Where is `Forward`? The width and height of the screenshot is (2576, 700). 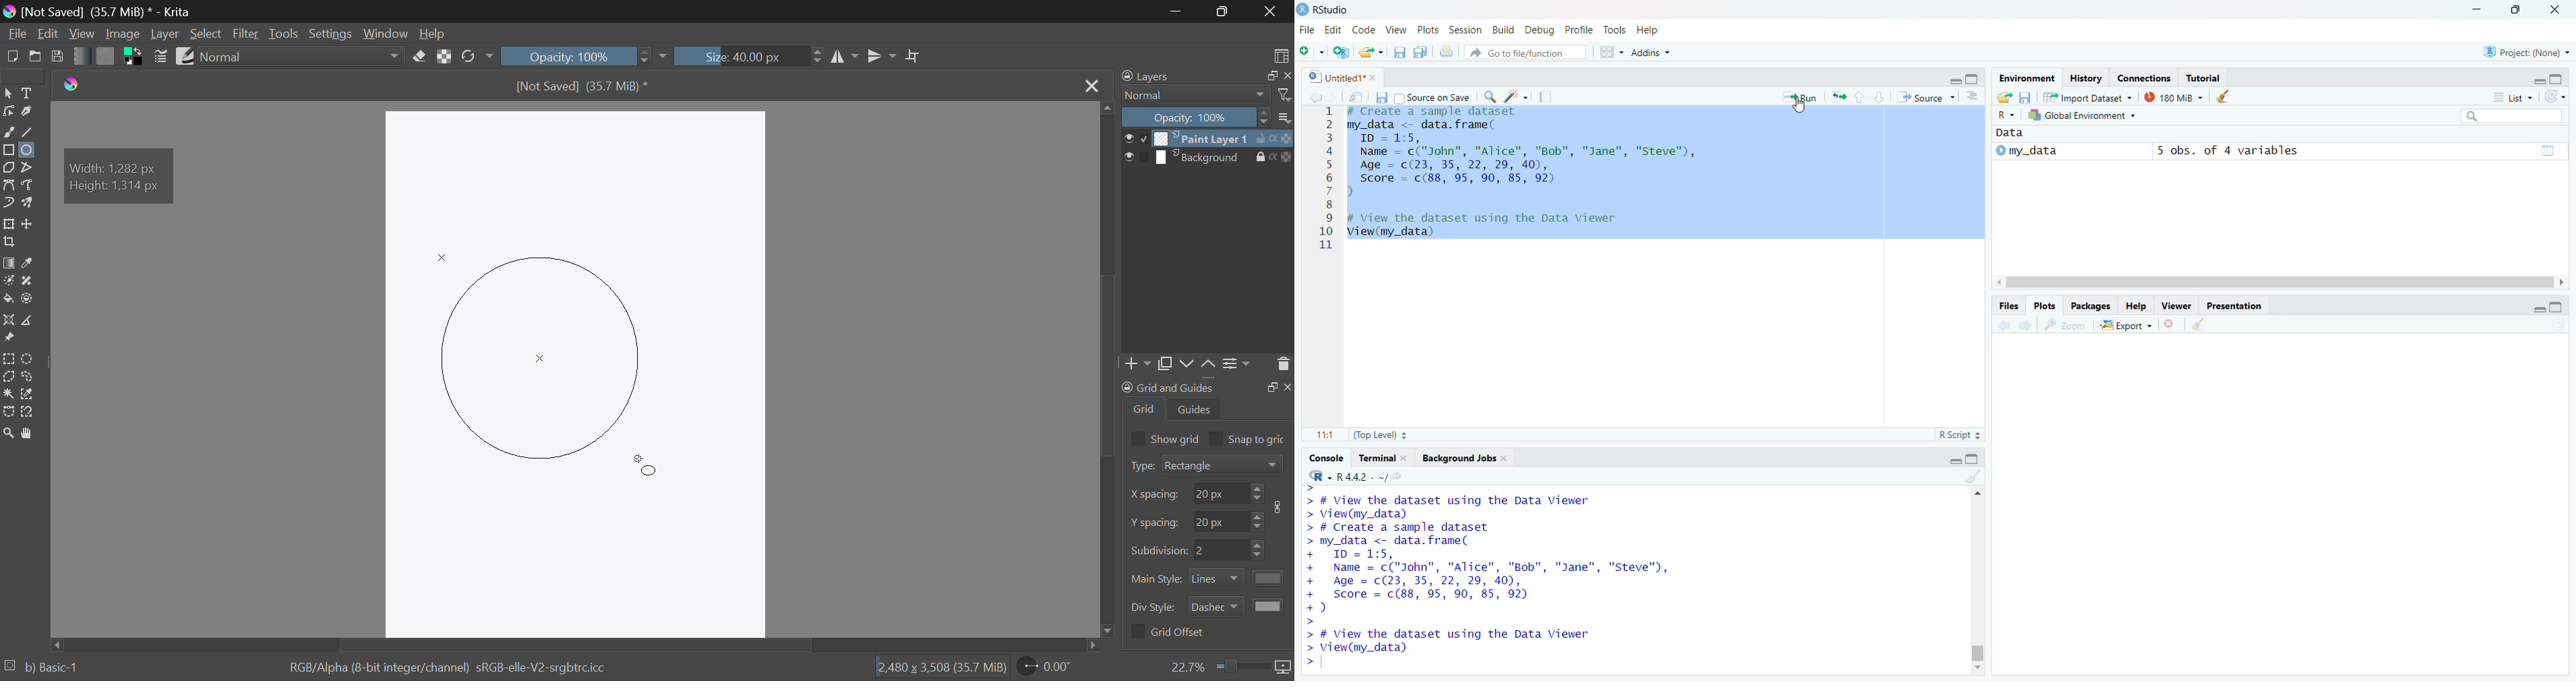 Forward is located at coordinates (2025, 327).